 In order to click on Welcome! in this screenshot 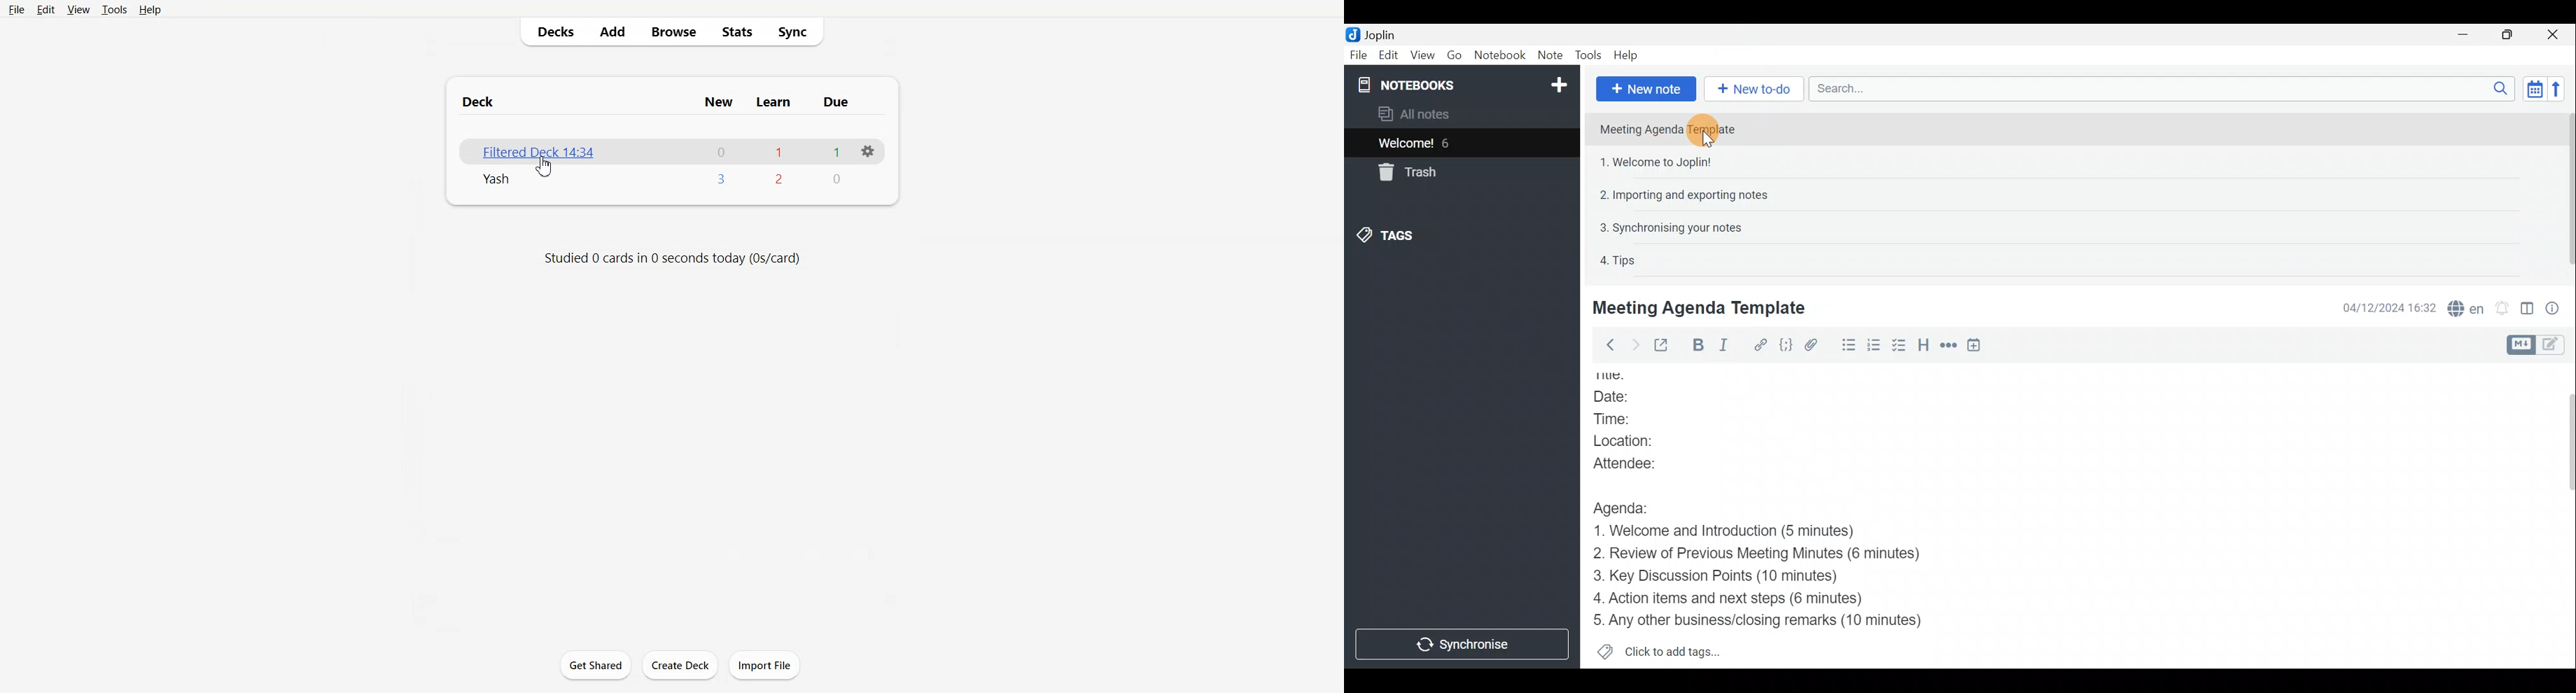, I will do `click(1407, 144)`.